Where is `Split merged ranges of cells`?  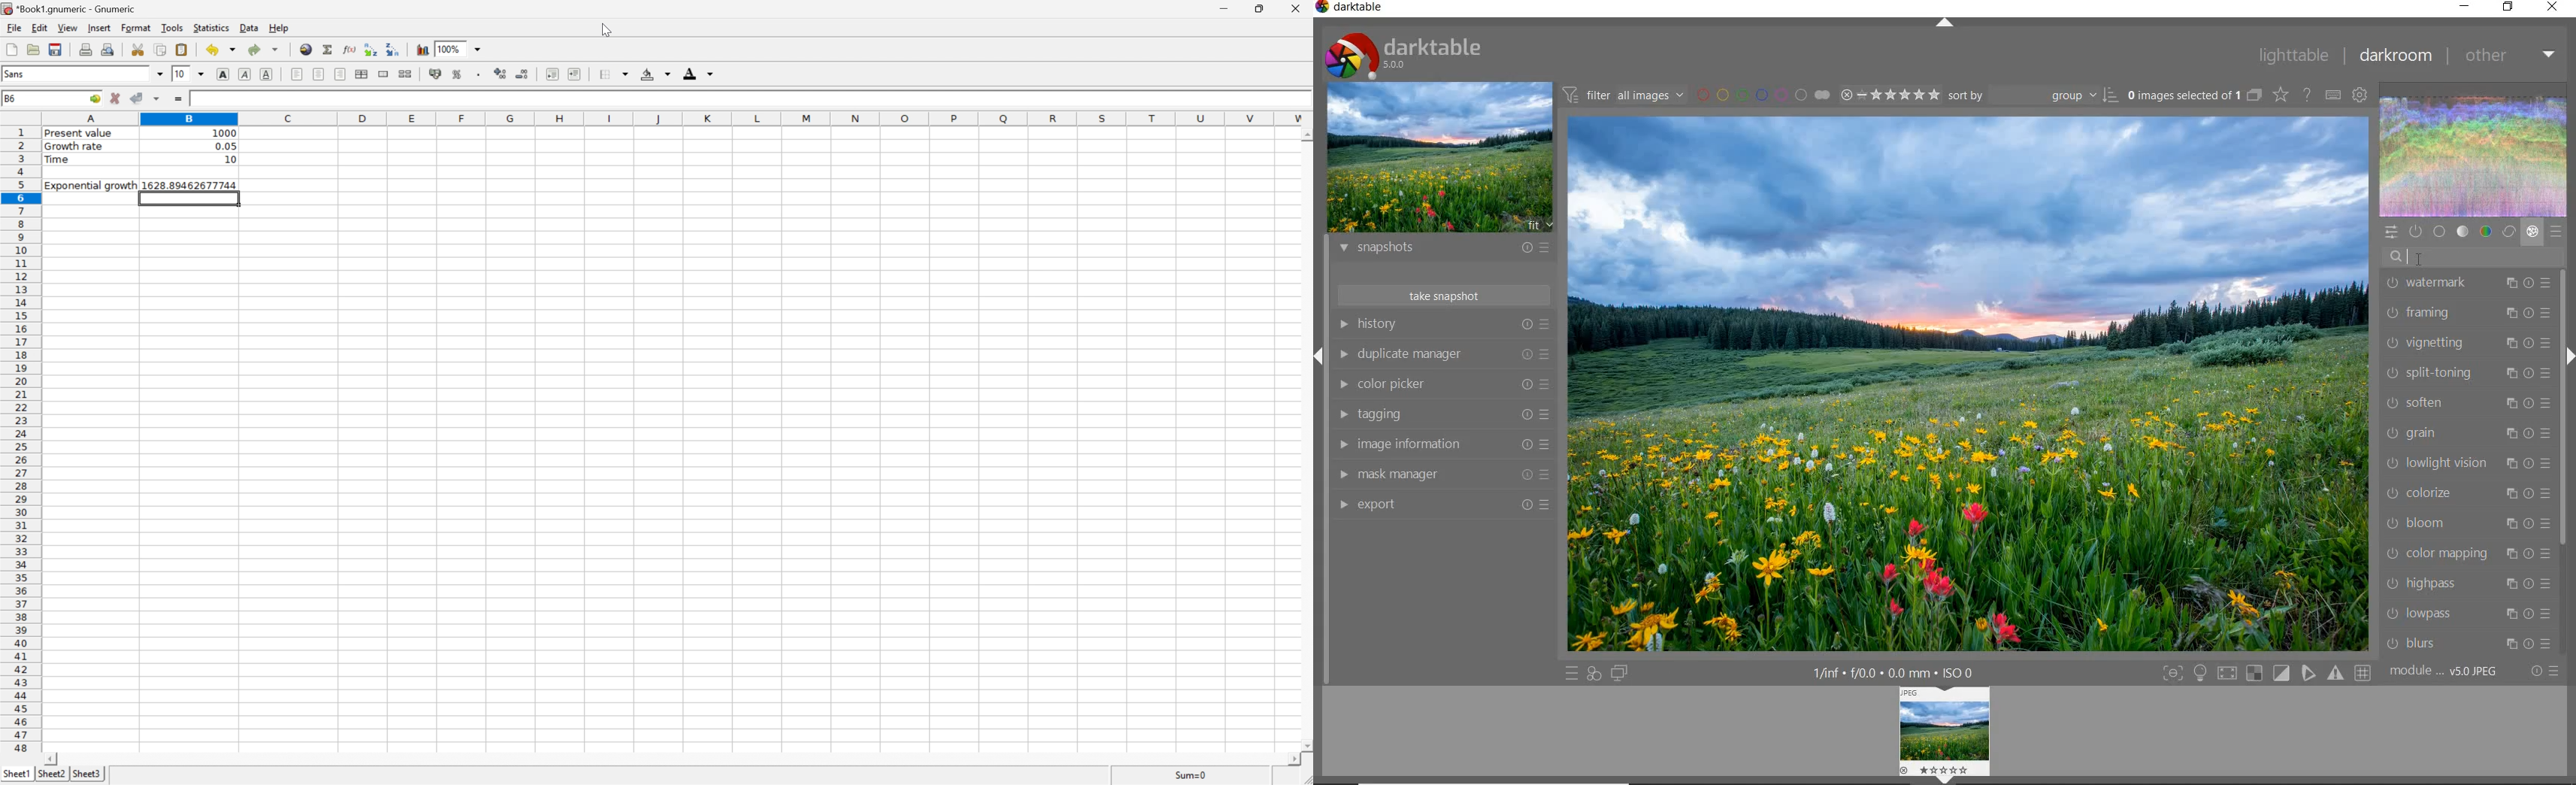
Split merged ranges of cells is located at coordinates (405, 73).